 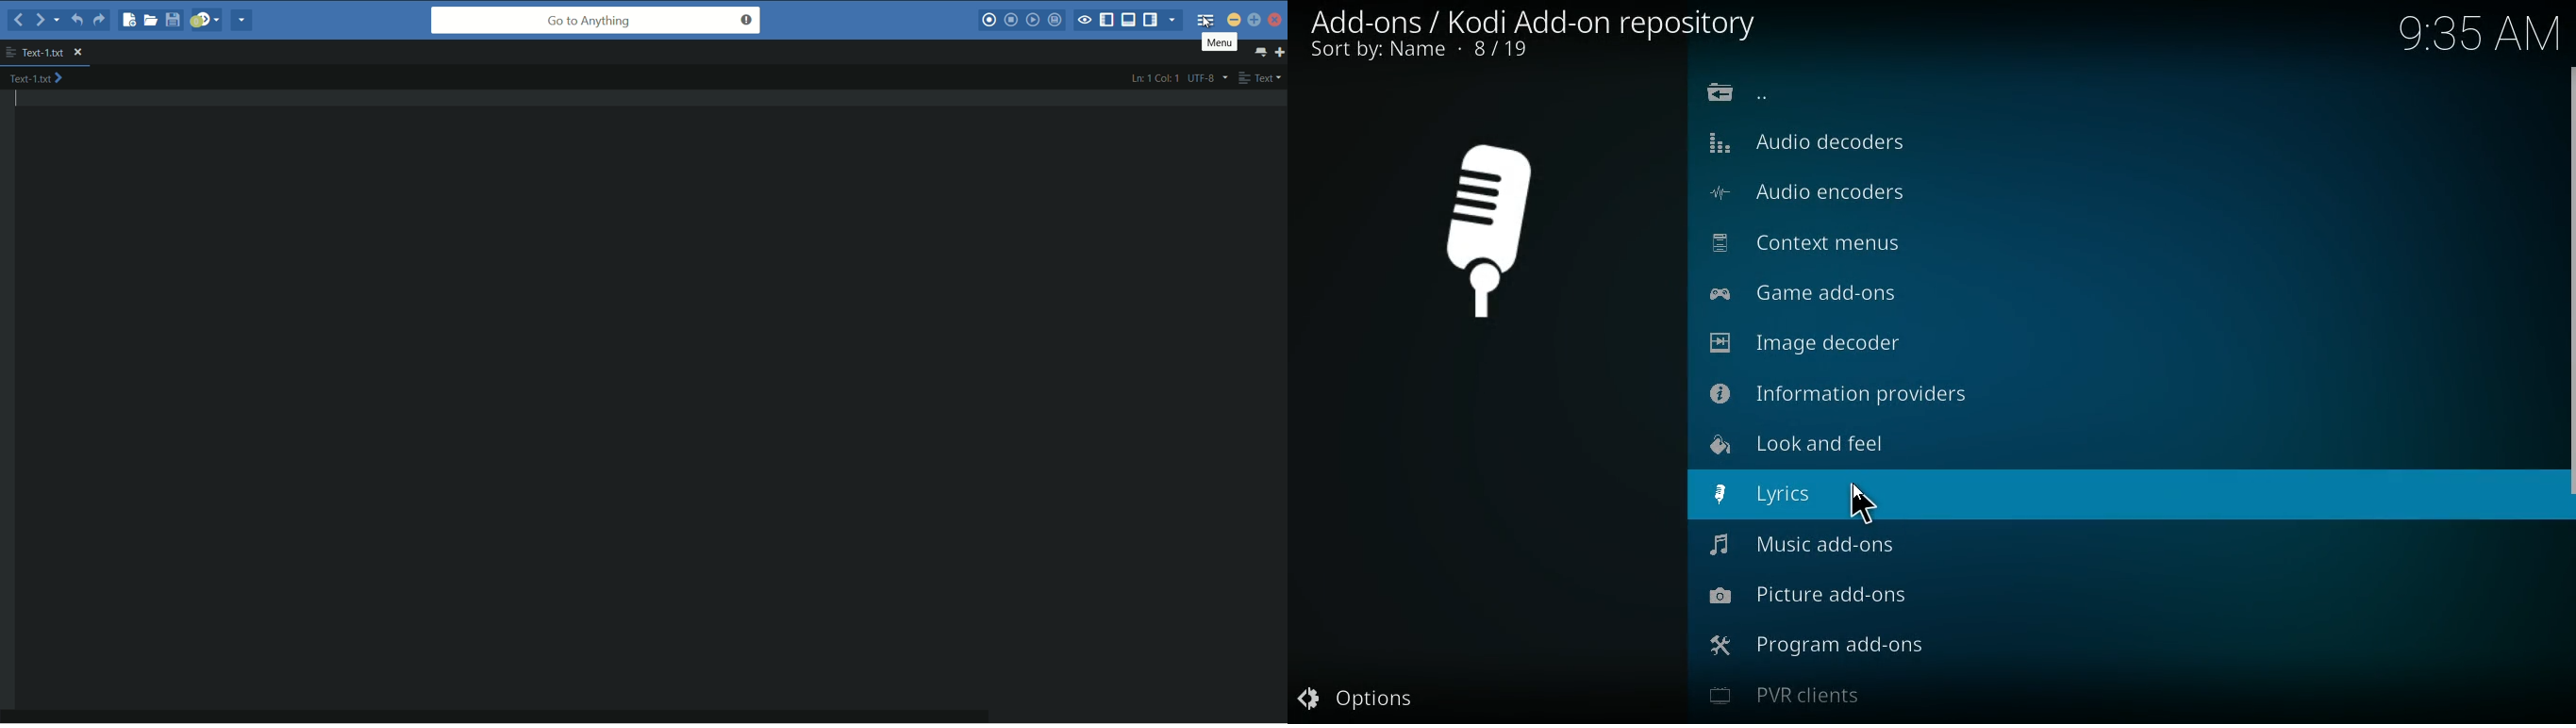 I want to click on maximize, so click(x=1255, y=20).